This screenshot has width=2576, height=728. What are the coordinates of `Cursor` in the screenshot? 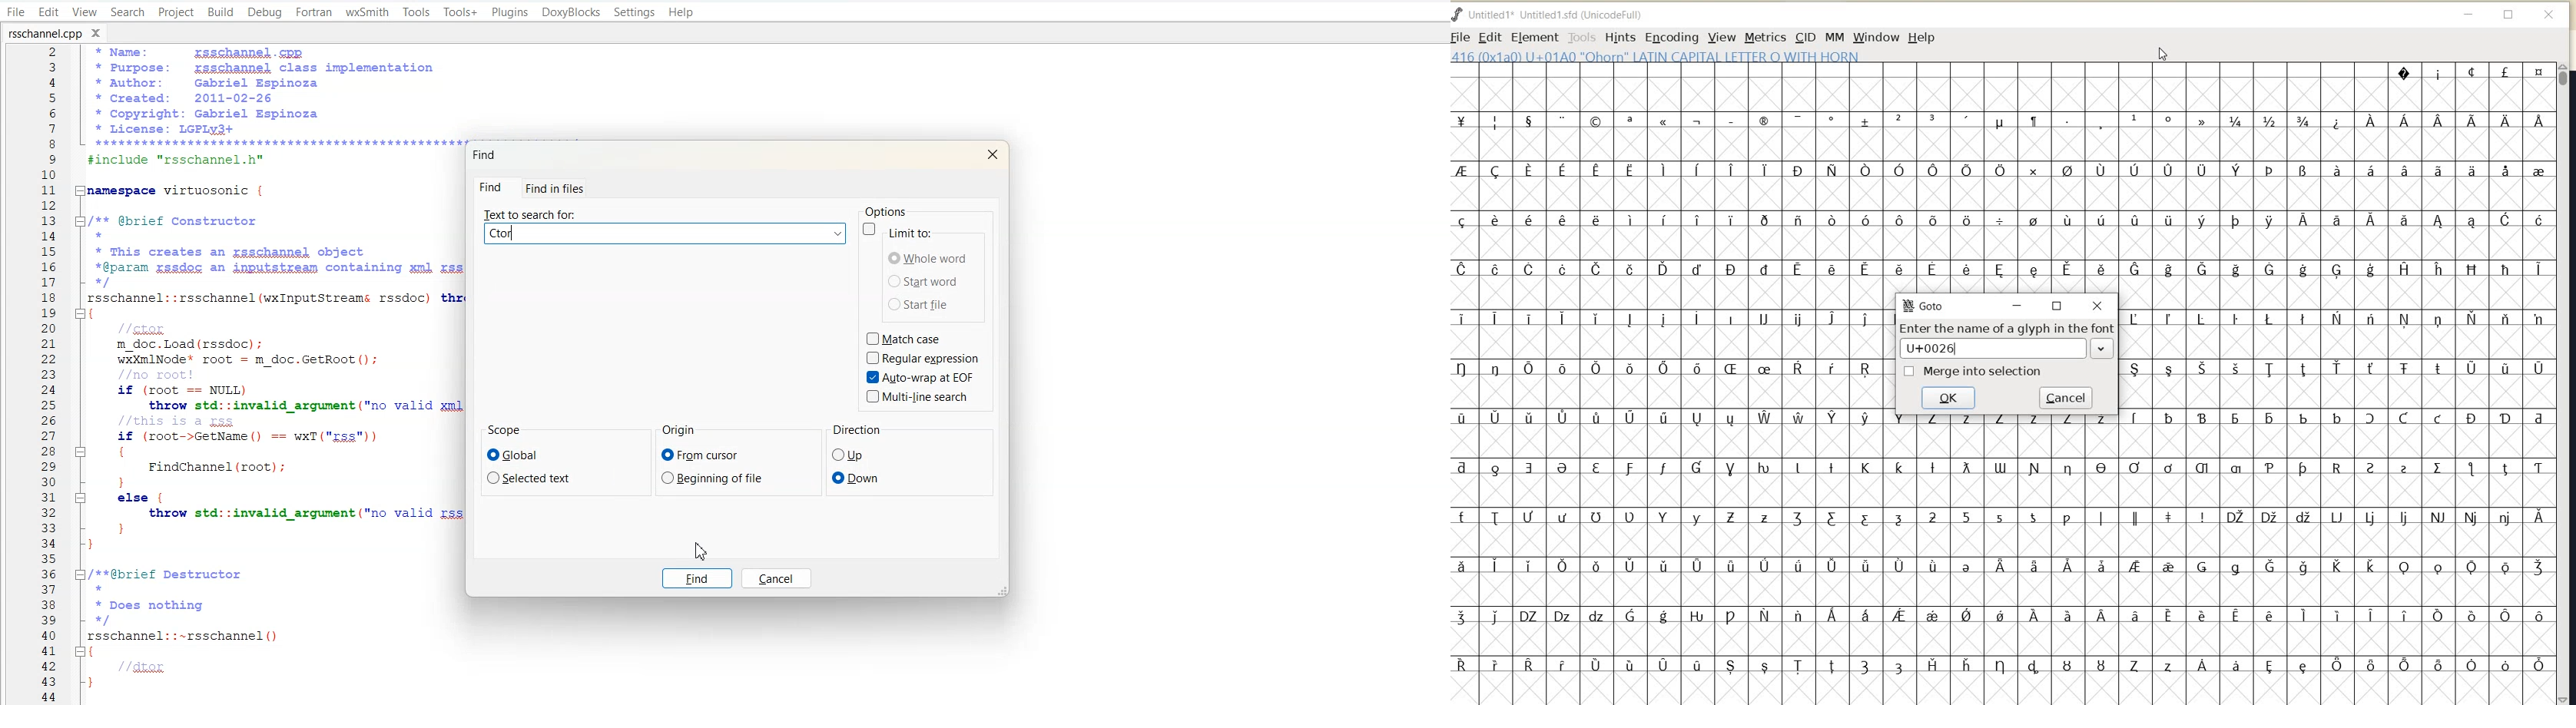 It's located at (702, 551).